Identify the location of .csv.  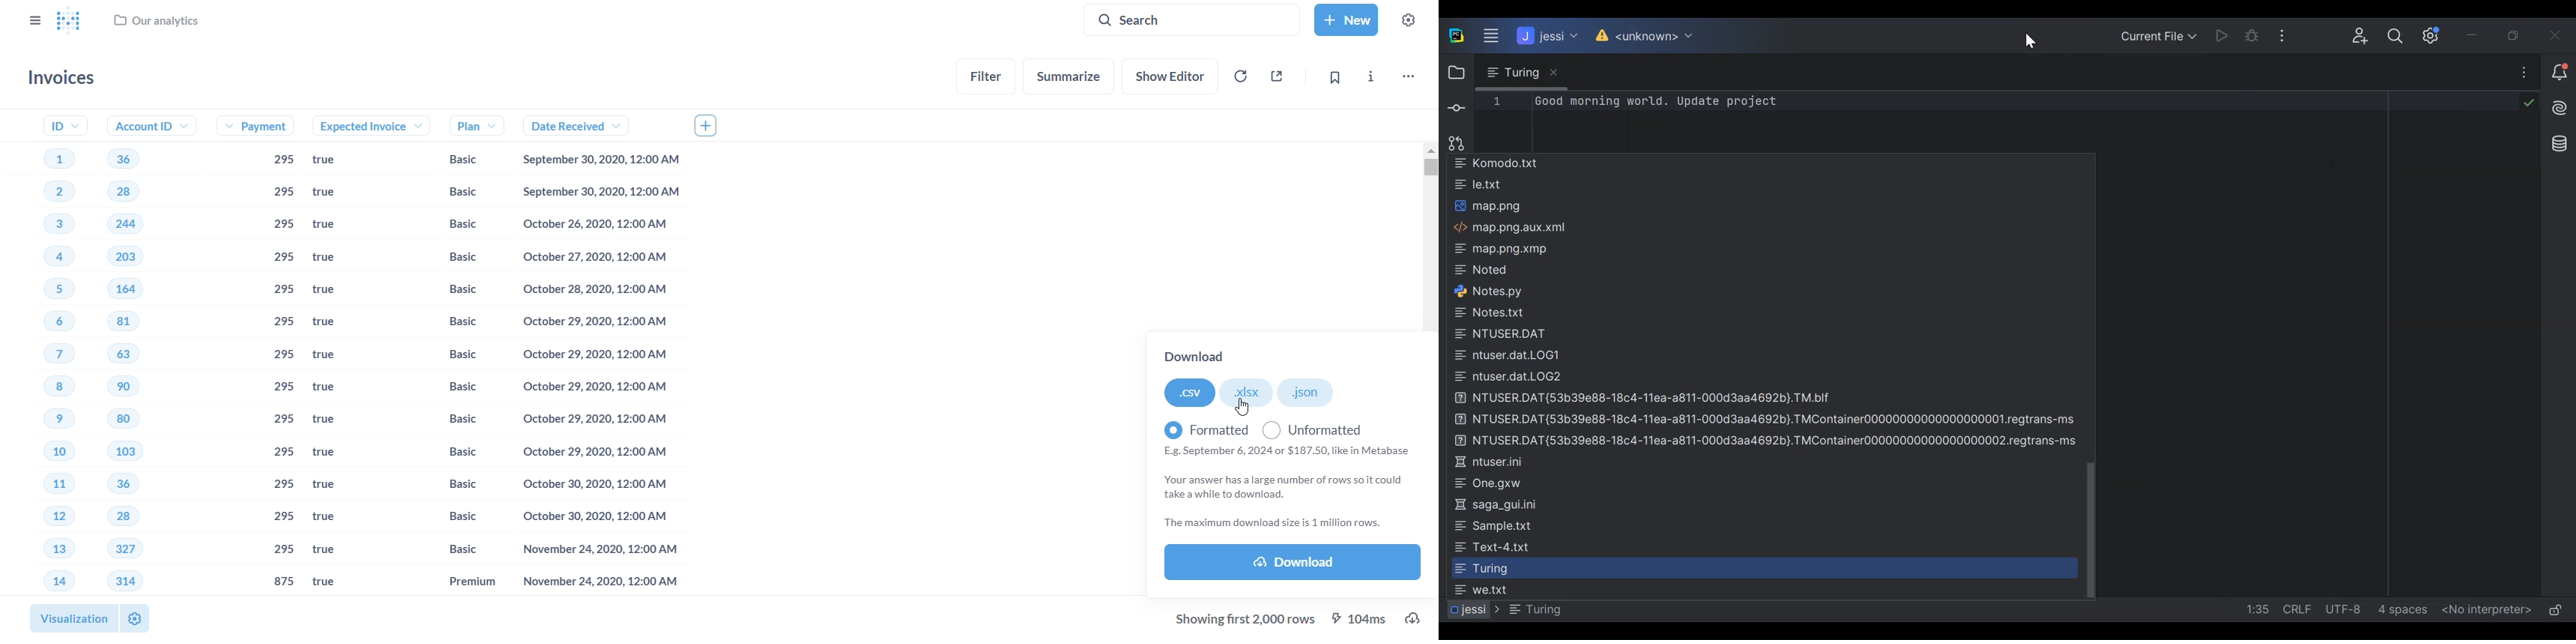
(1189, 393).